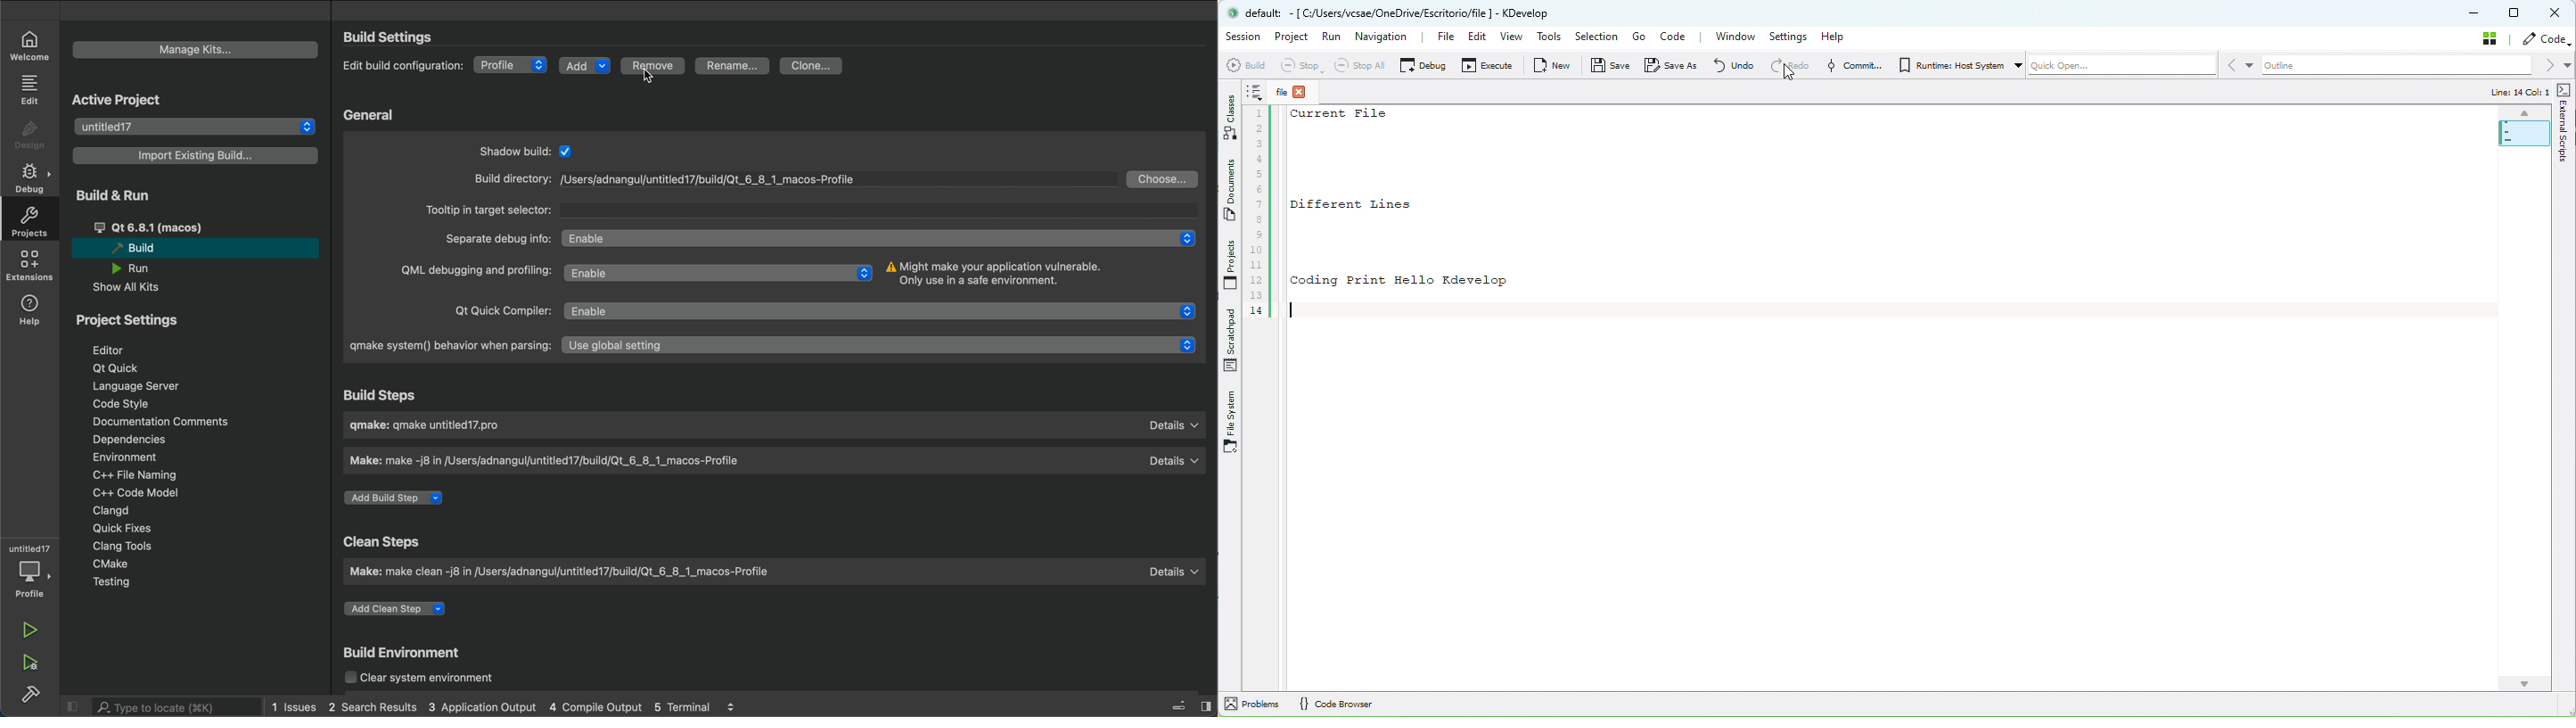 This screenshot has width=2576, height=728. I want to click on documentation comments, so click(163, 421).